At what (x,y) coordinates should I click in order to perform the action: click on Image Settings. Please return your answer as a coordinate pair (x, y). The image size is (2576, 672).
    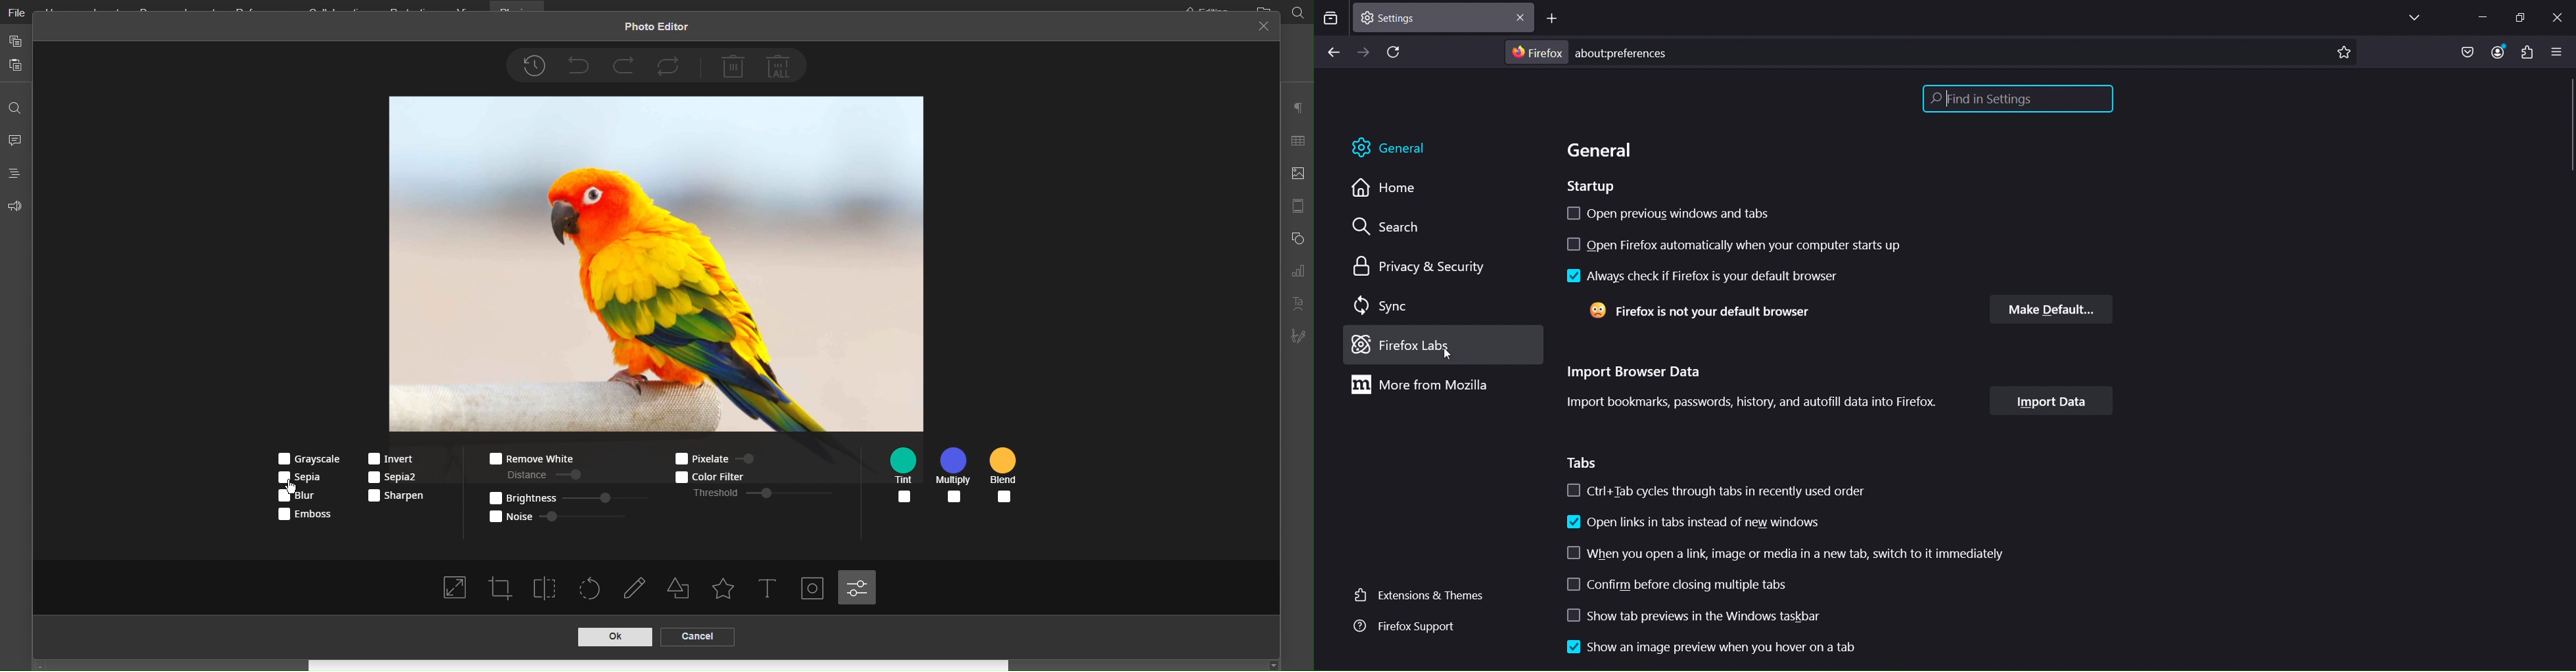
    Looking at the image, I should click on (1297, 174).